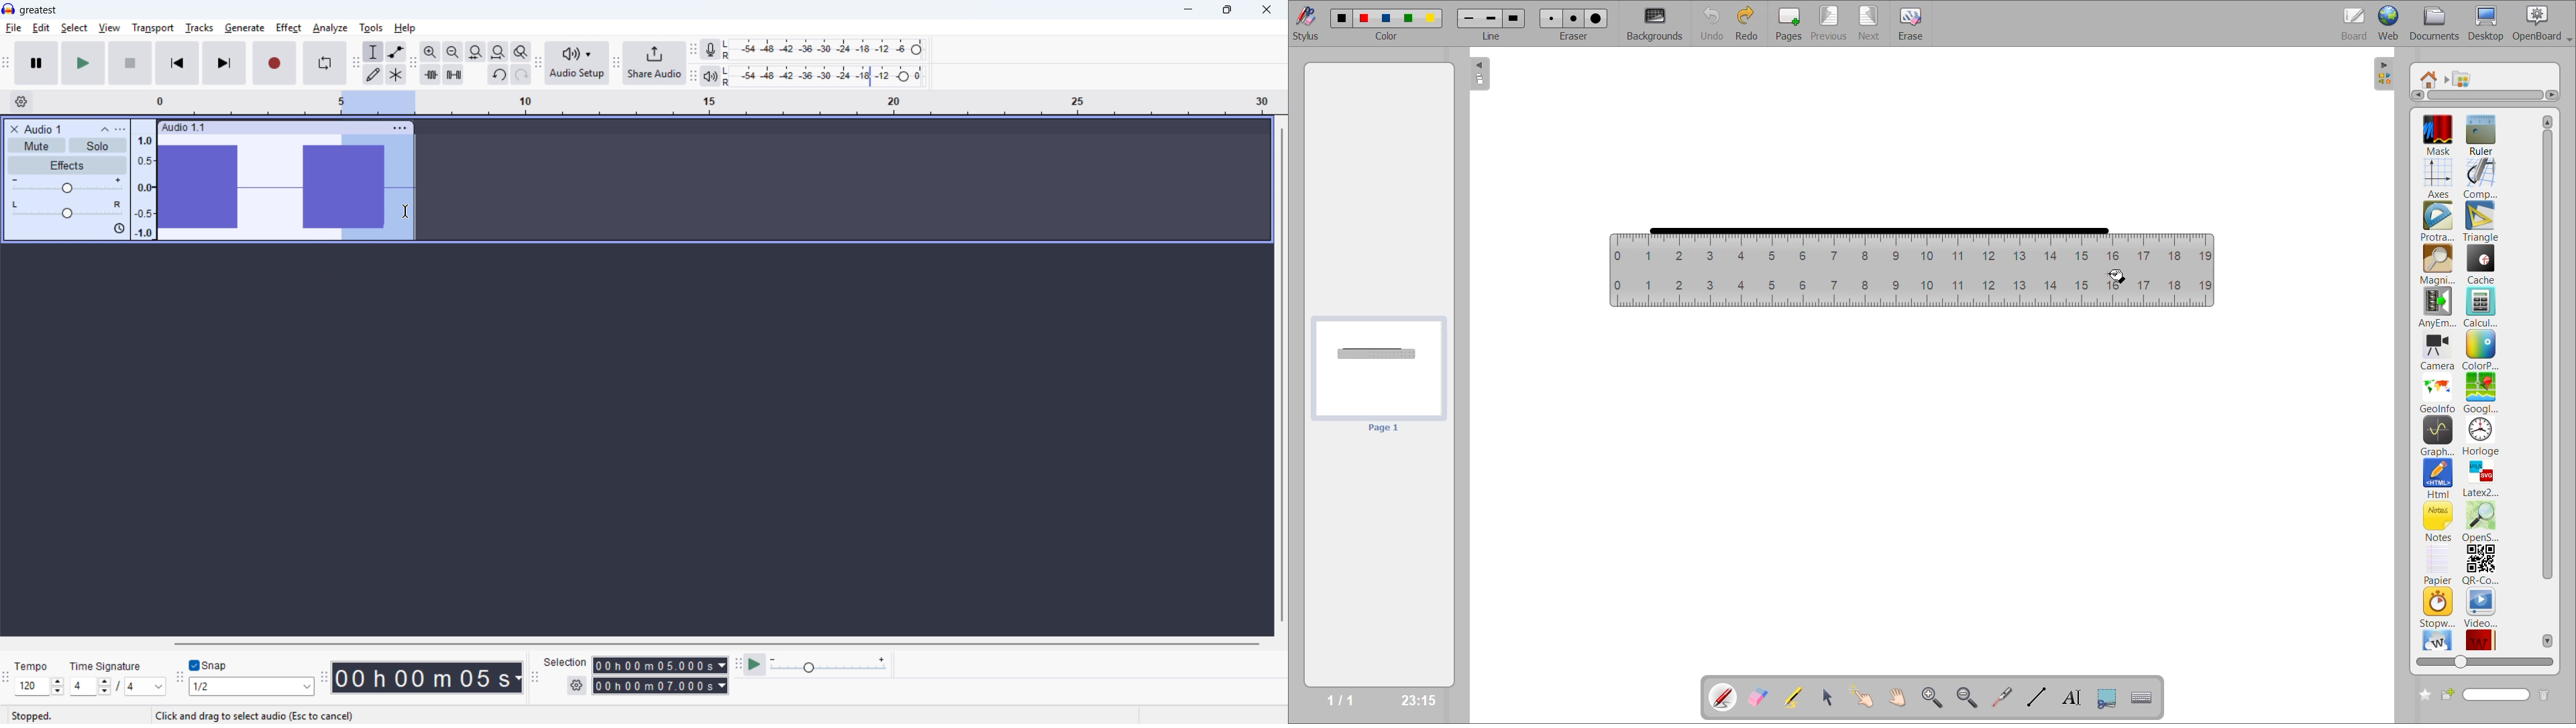 The width and height of the screenshot is (2576, 728). I want to click on Audio setup toolbar , so click(539, 64).